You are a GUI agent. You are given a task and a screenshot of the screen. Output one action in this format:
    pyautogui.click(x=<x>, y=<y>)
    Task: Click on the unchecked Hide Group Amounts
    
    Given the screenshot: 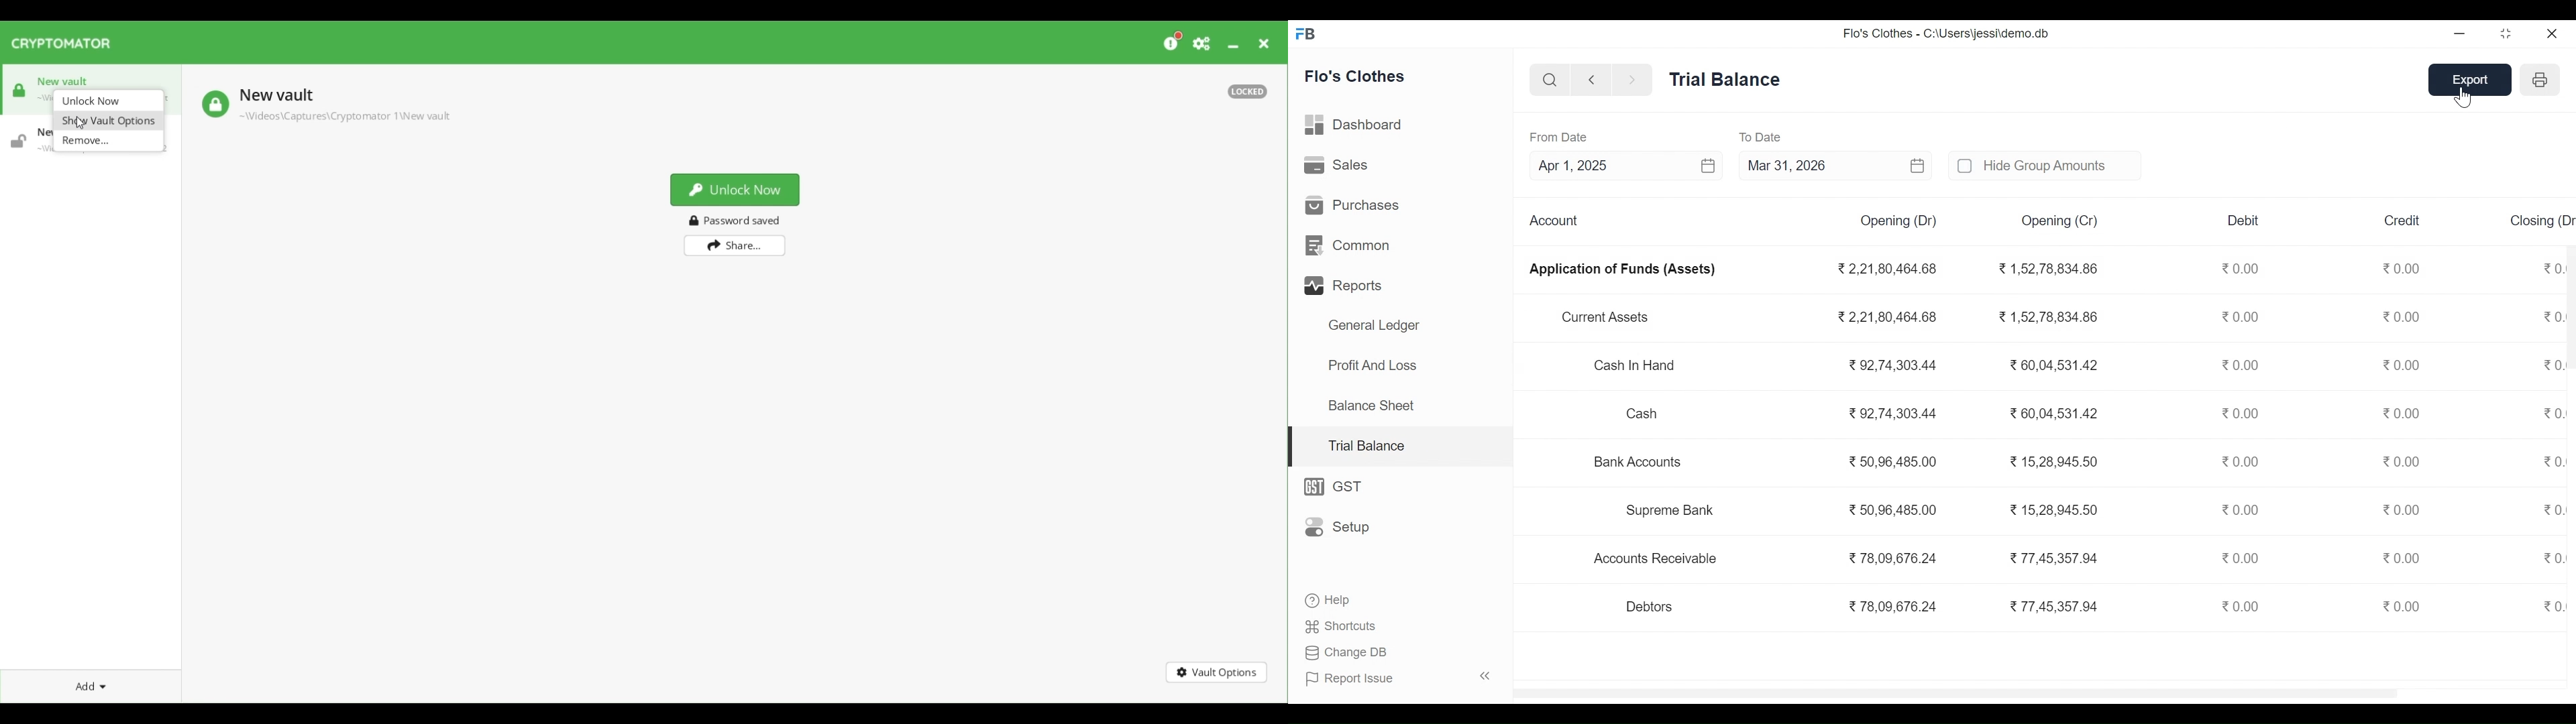 What is the action you would take?
    pyautogui.click(x=2042, y=165)
    